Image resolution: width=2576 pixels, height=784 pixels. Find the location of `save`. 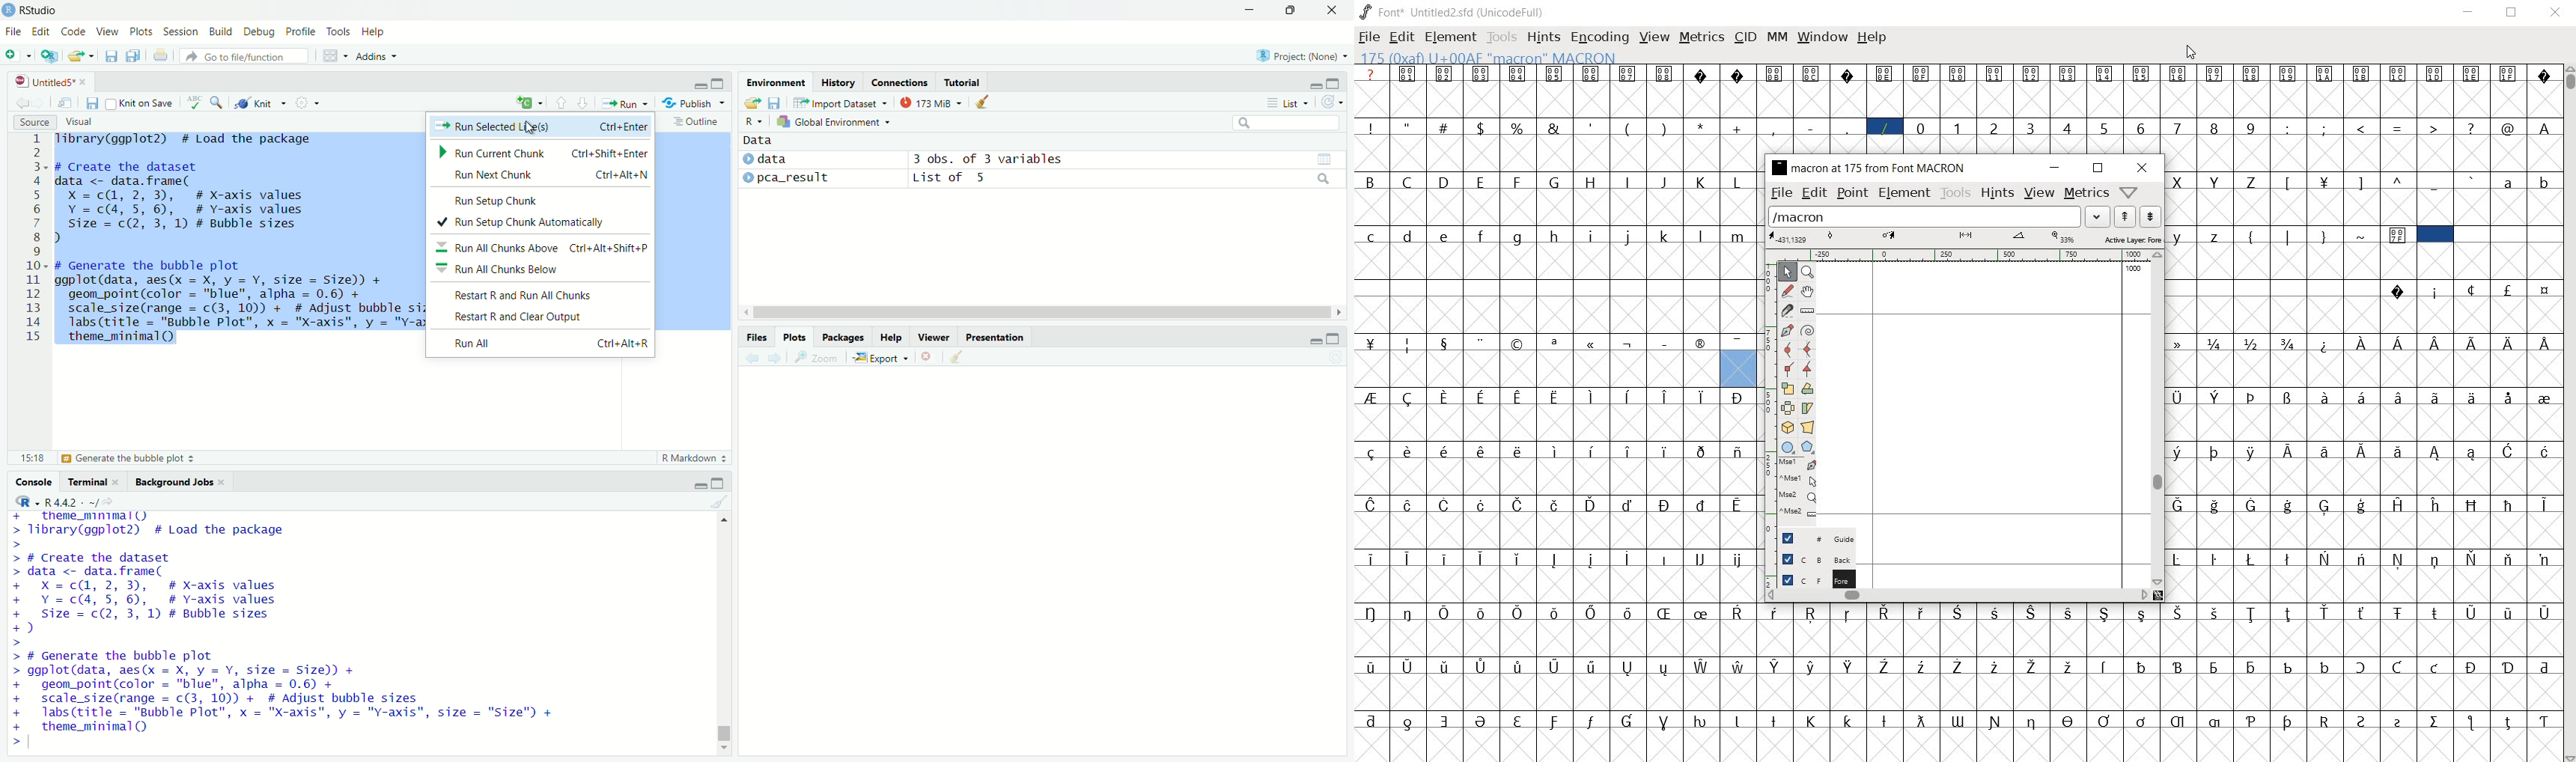

save is located at coordinates (93, 104).